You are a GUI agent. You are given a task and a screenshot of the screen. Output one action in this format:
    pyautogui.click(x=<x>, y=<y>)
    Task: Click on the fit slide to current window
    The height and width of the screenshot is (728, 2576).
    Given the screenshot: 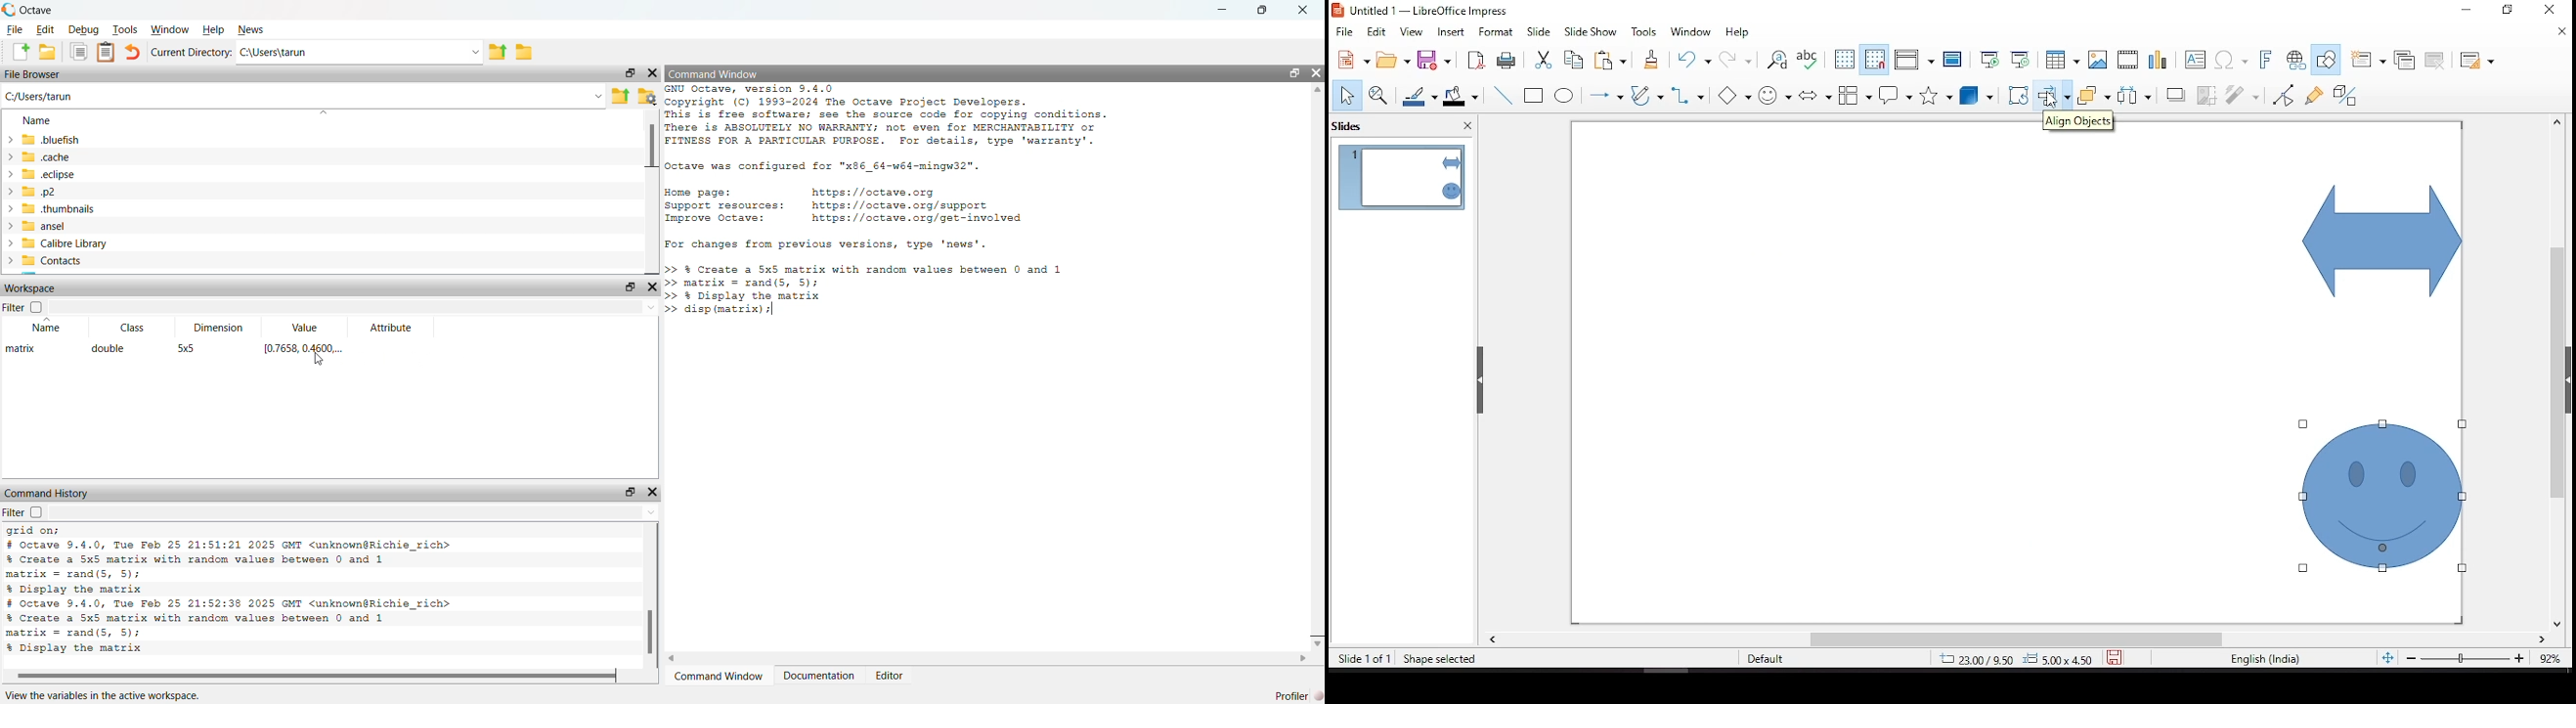 What is the action you would take?
    pyautogui.click(x=2385, y=657)
    